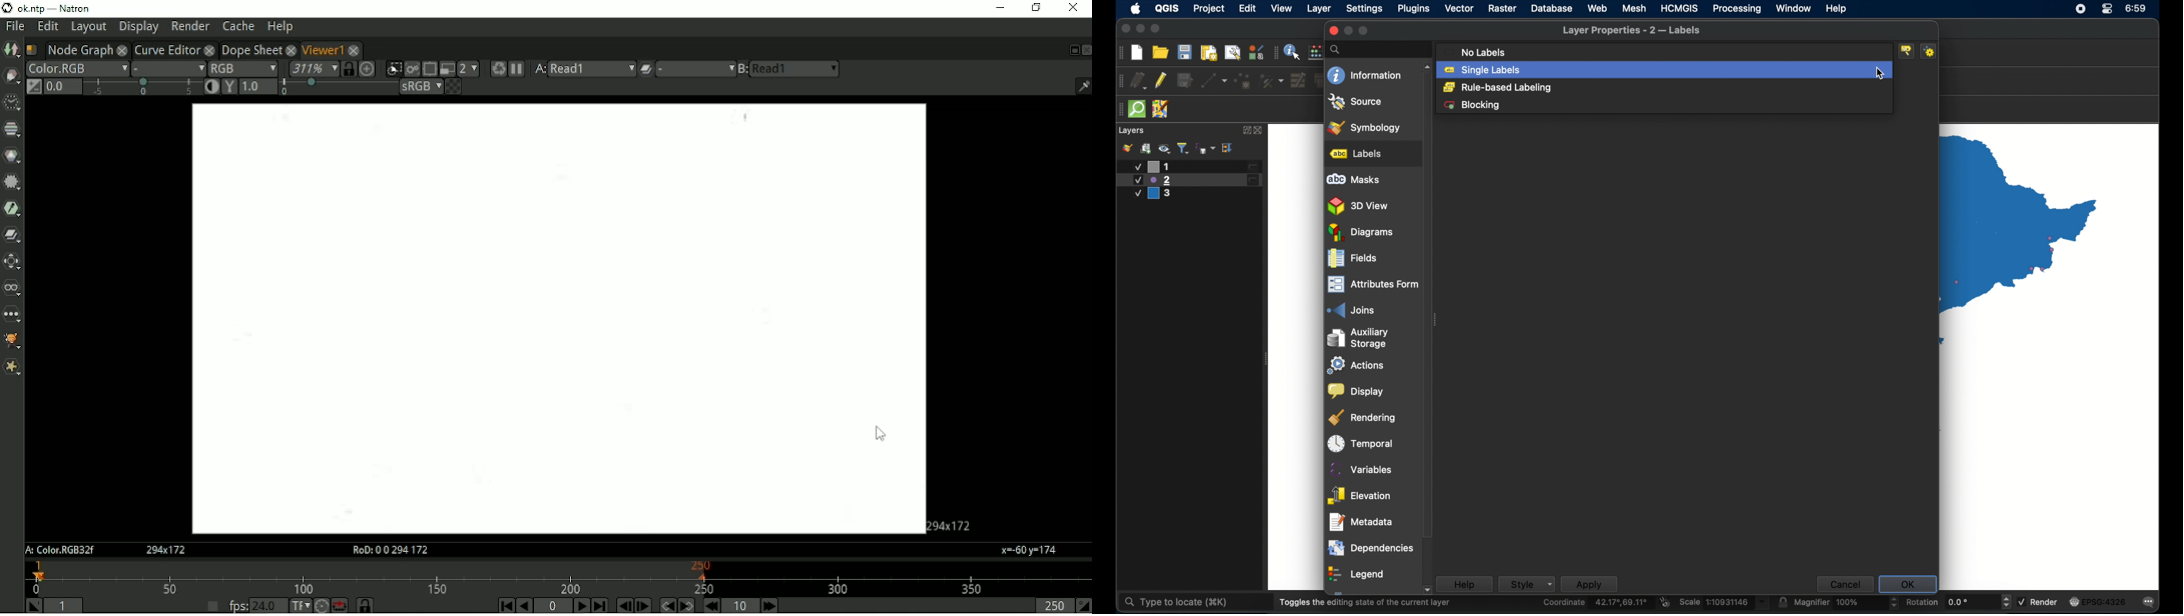 This screenshot has width=2184, height=616. Describe the element at coordinates (191, 26) in the screenshot. I see `Render` at that location.